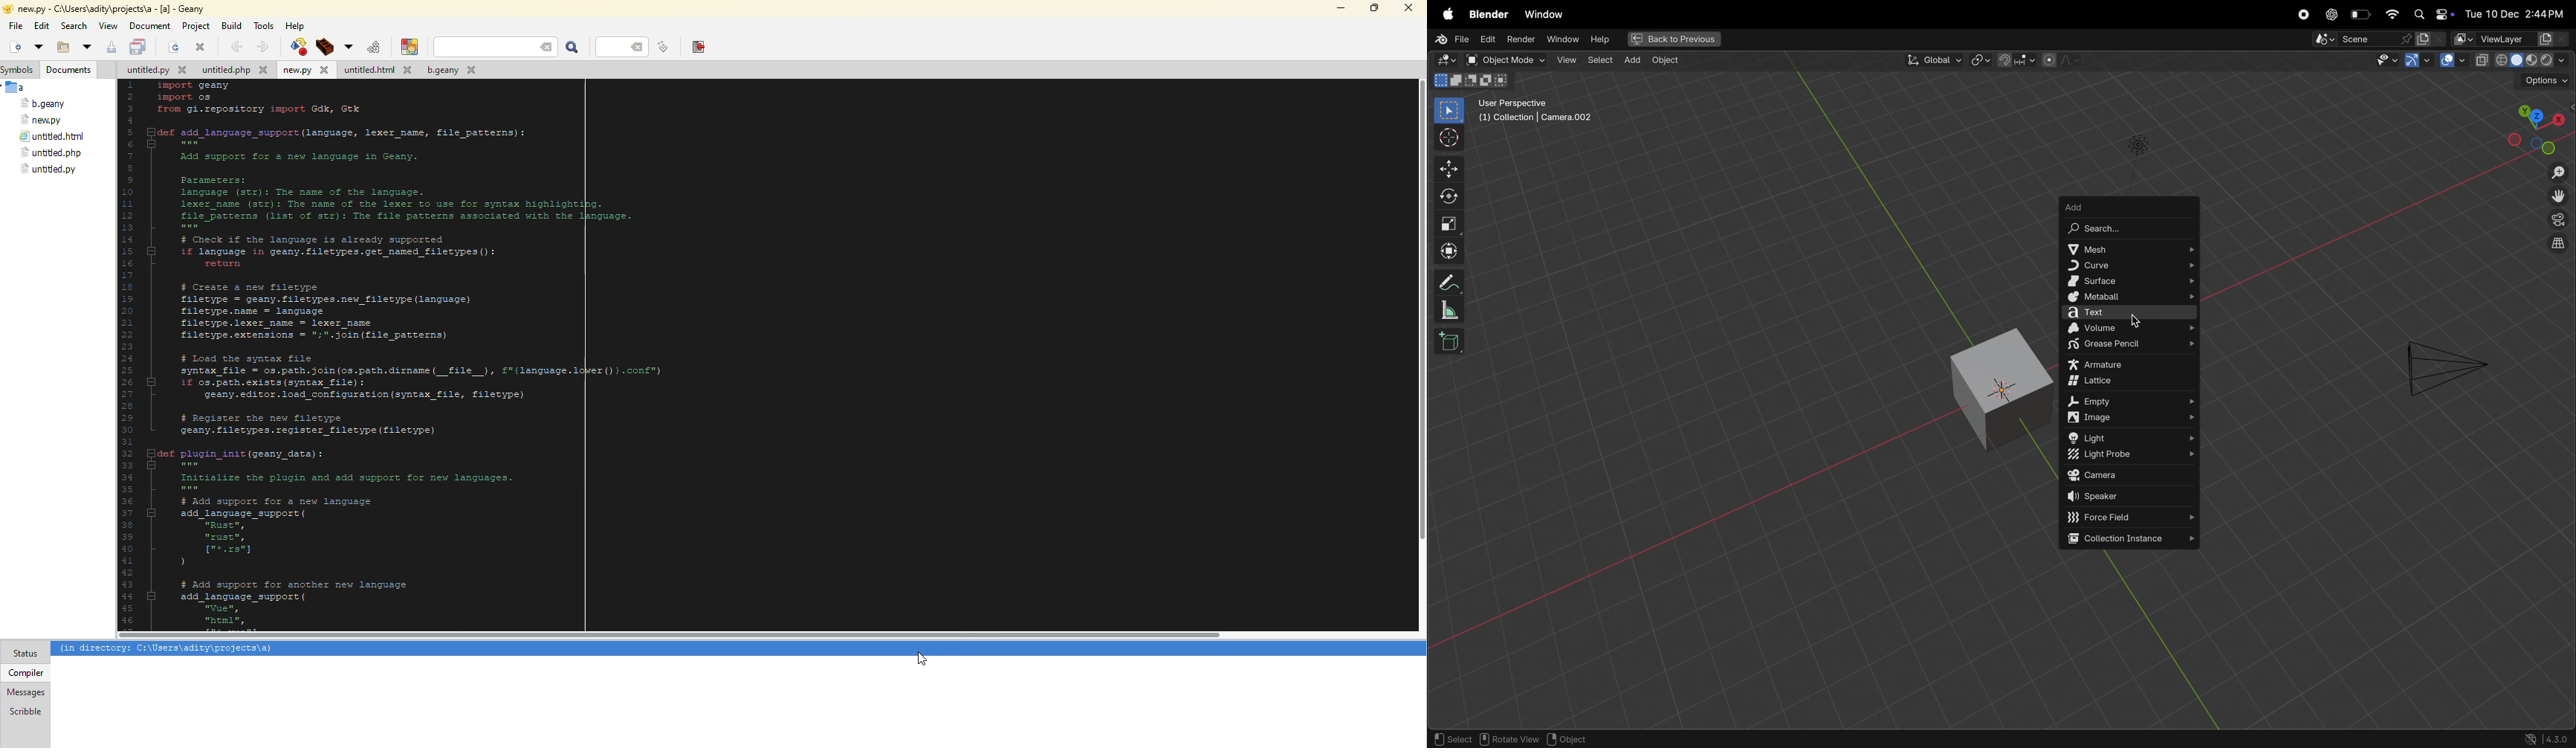 This screenshot has width=2576, height=756. Describe the element at coordinates (1545, 12) in the screenshot. I see `Window` at that location.